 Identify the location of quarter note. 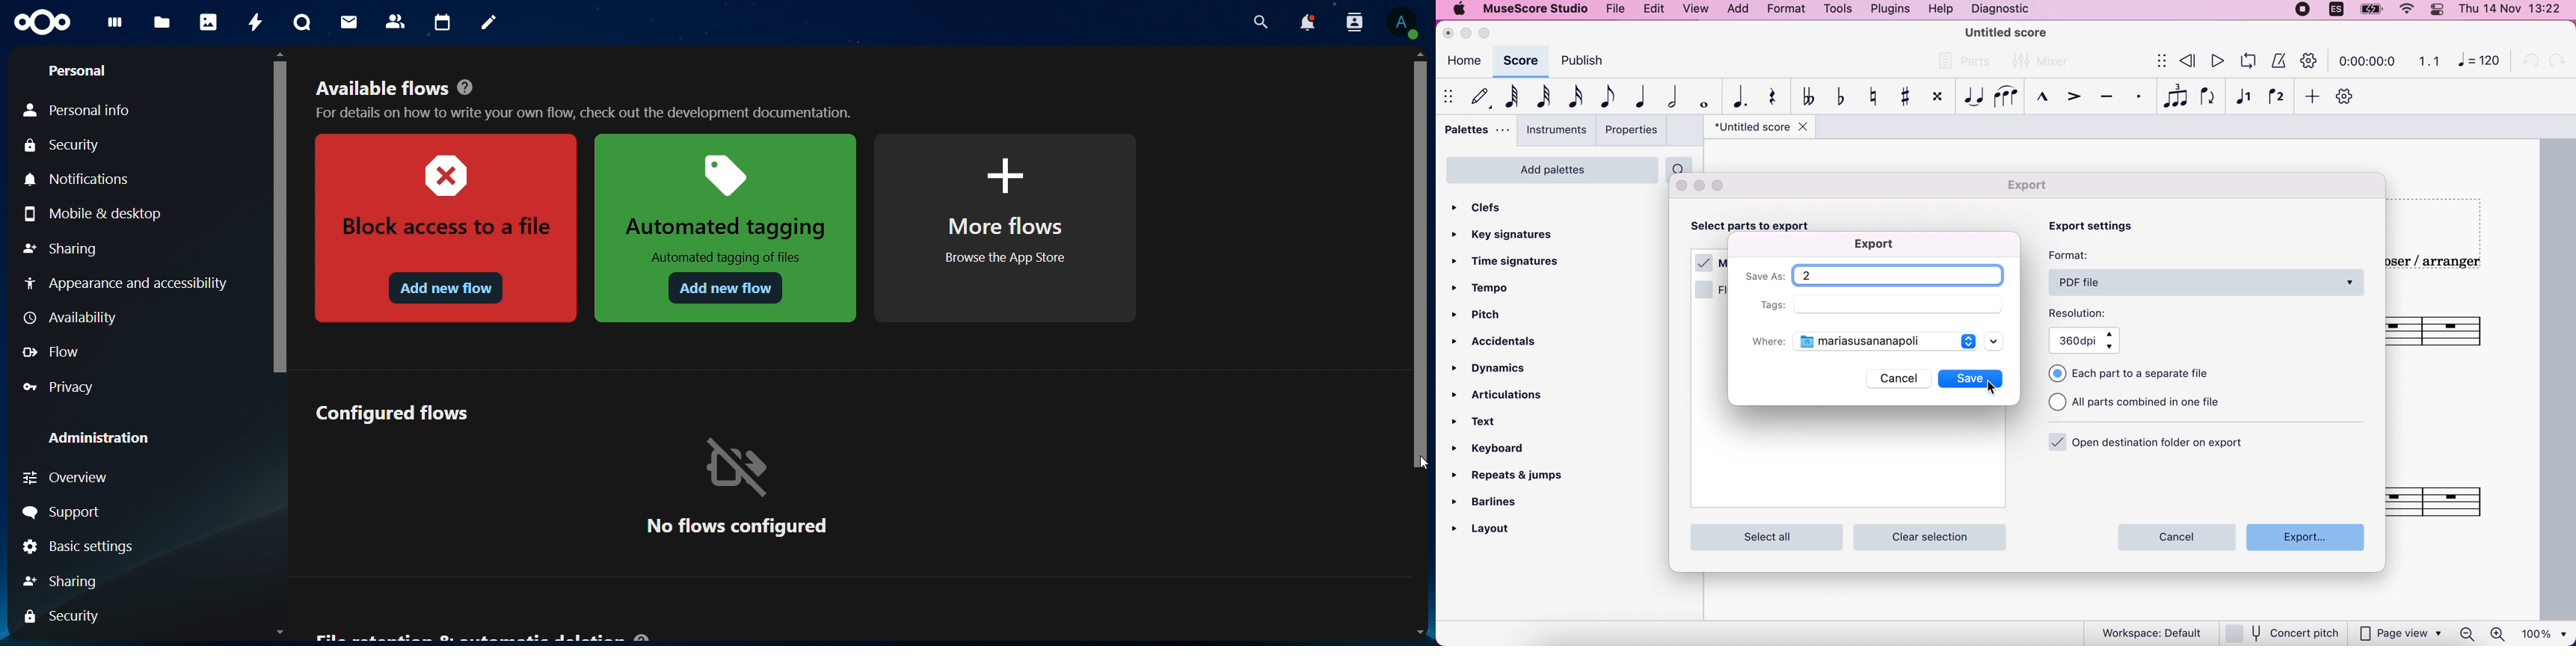
(1641, 98).